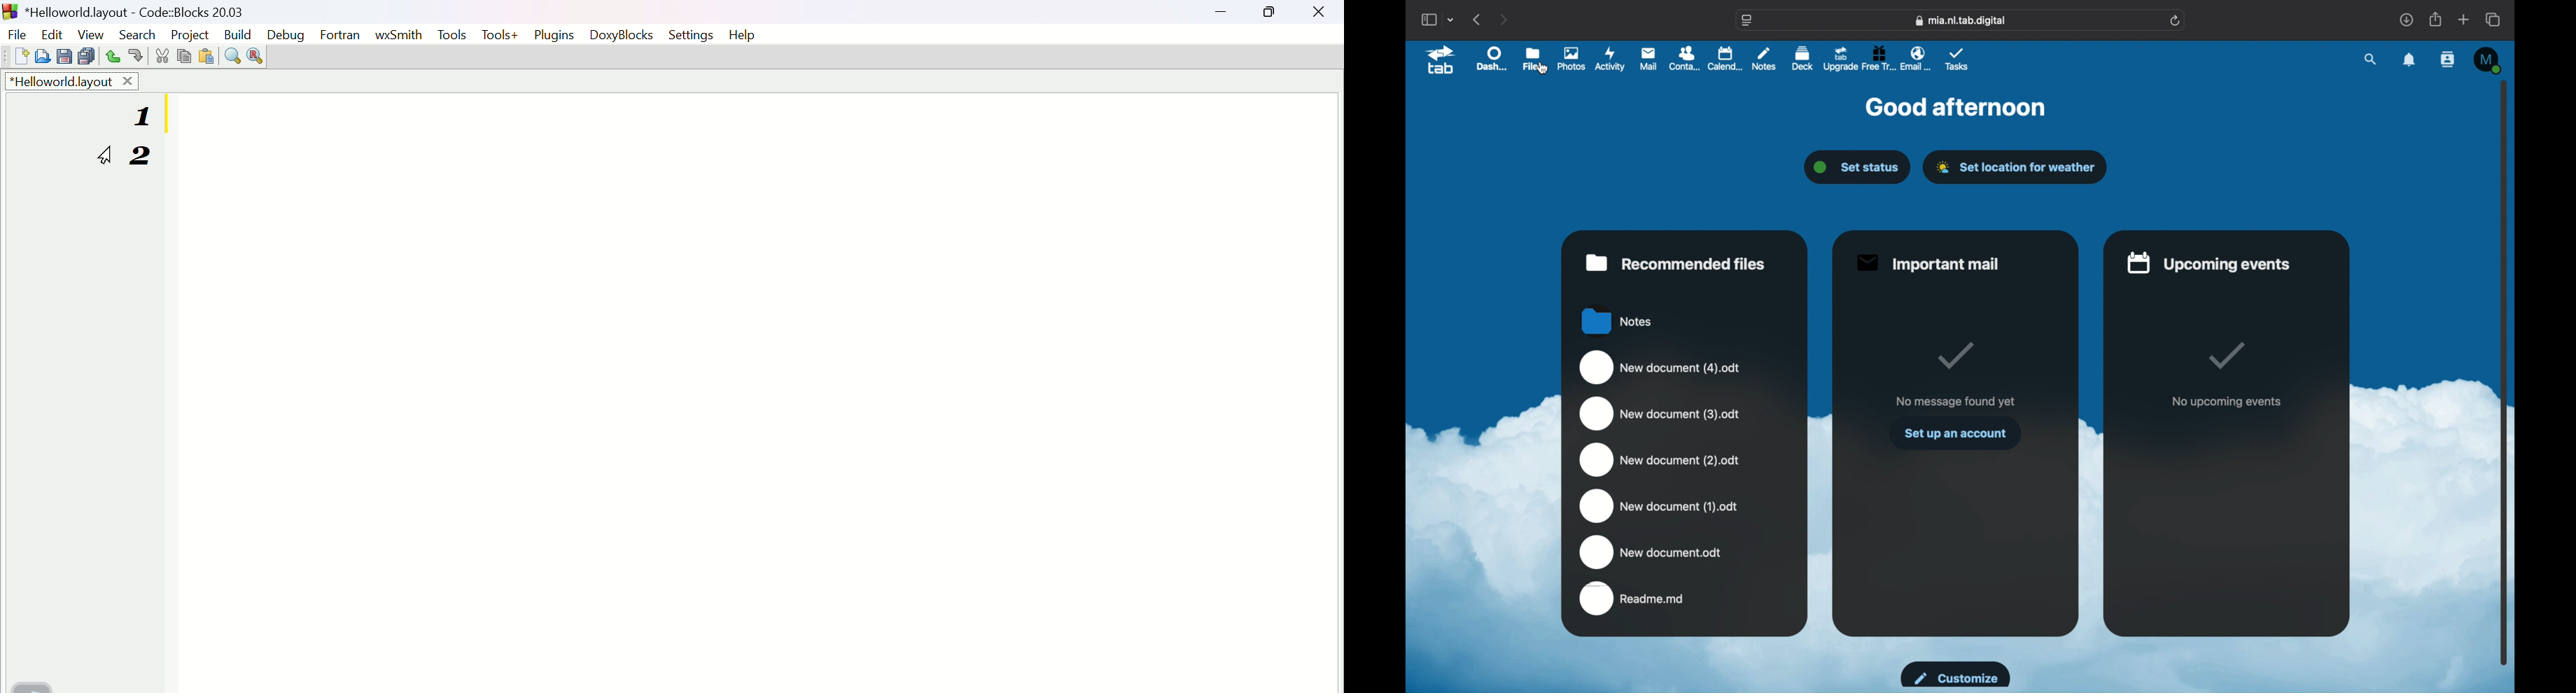  Describe the element at coordinates (2209, 263) in the screenshot. I see `upcoming events` at that location.